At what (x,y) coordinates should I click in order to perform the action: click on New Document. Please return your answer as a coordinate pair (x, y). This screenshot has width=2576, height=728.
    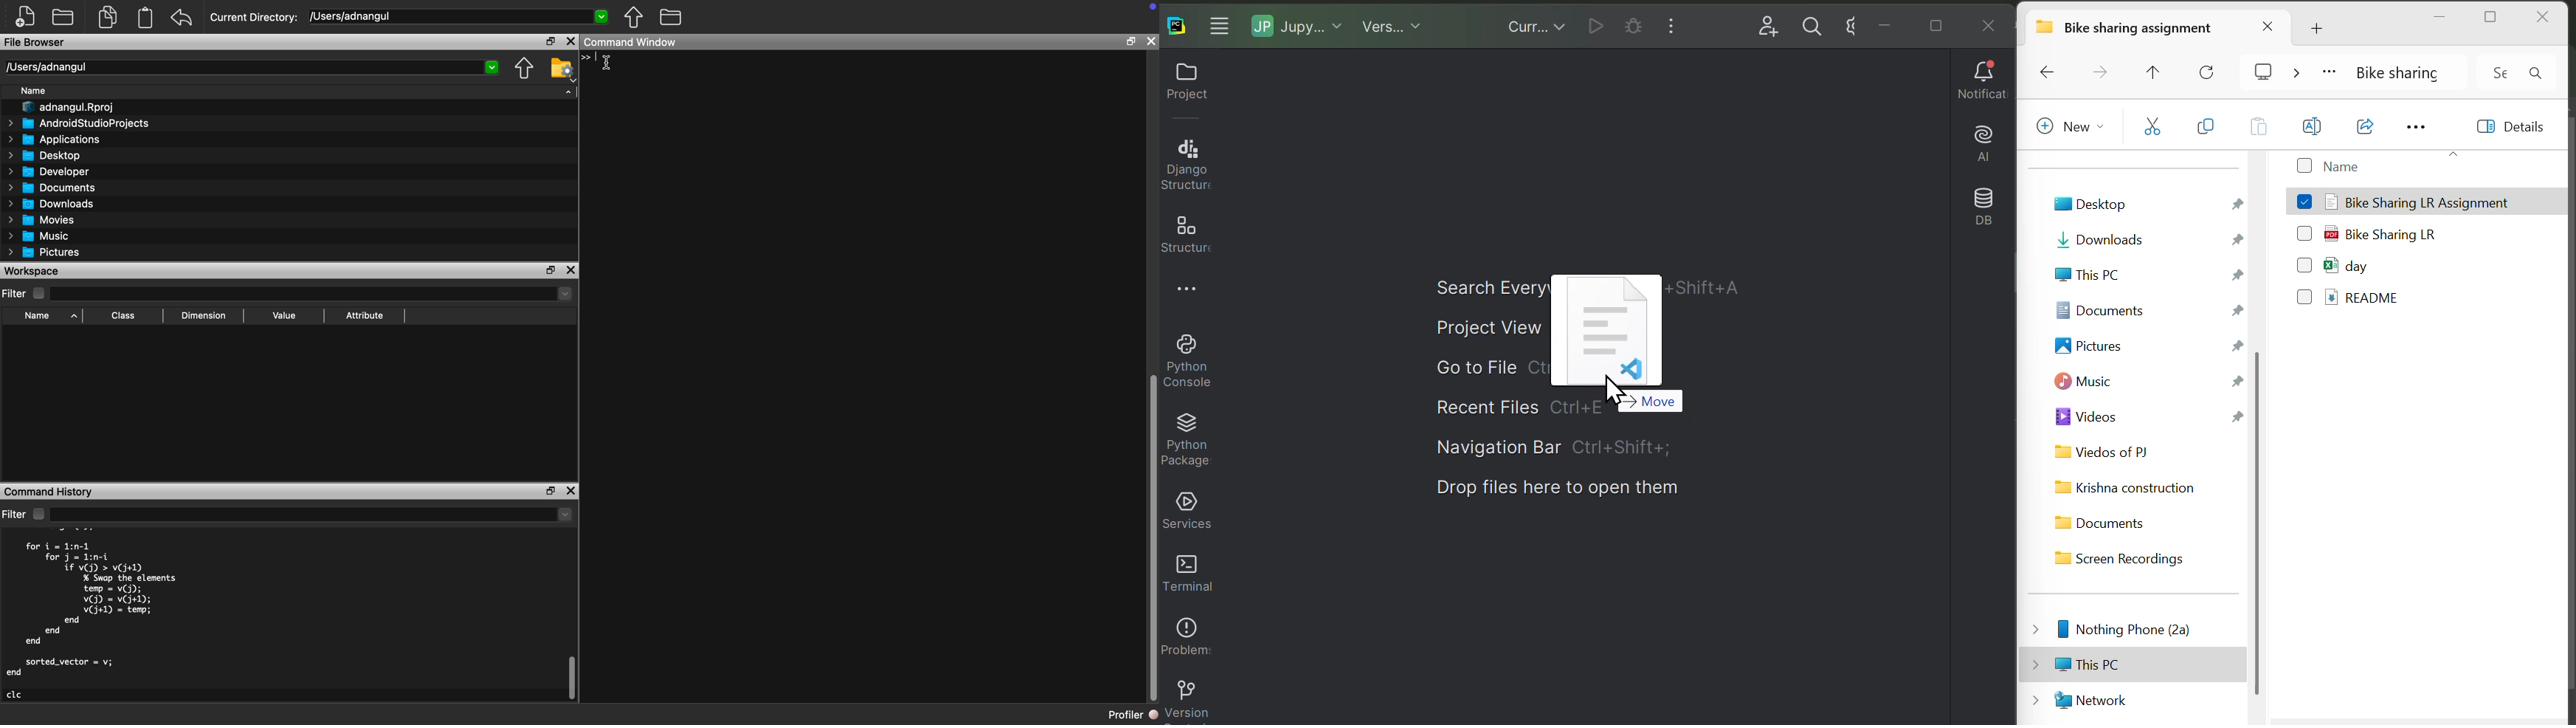
    Looking at the image, I should click on (25, 17).